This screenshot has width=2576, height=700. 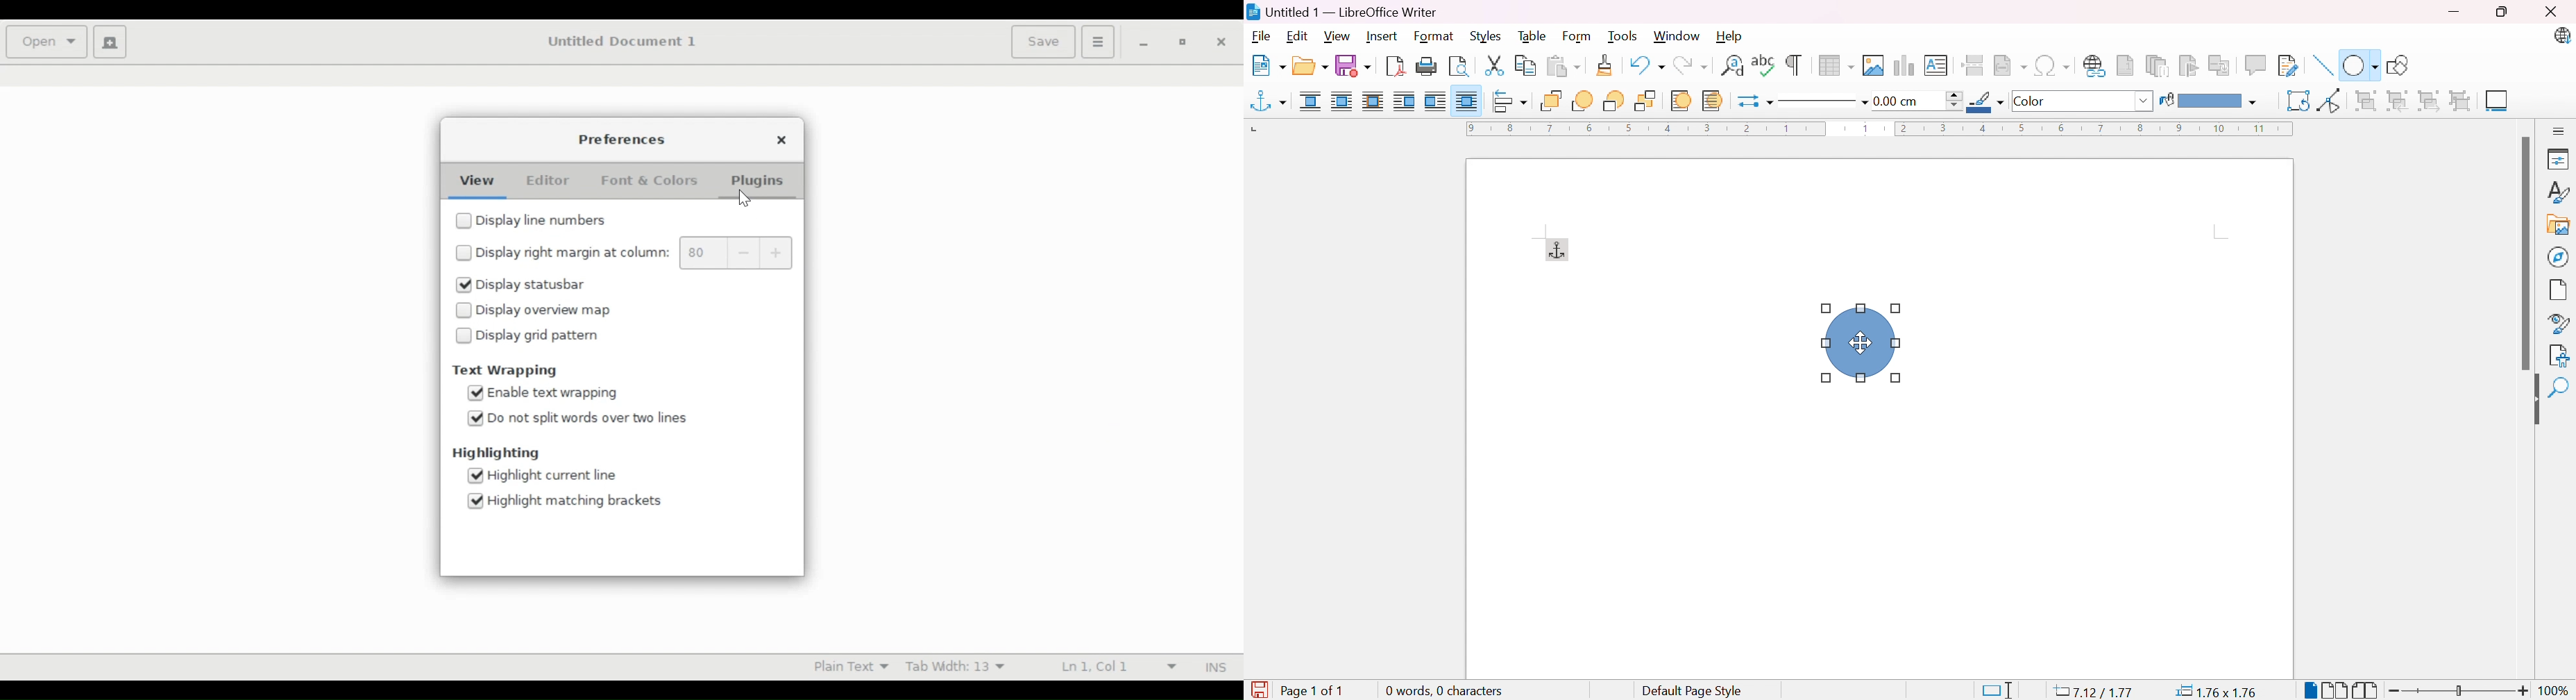 I want to click on Form, so click(x=1577, y=37).